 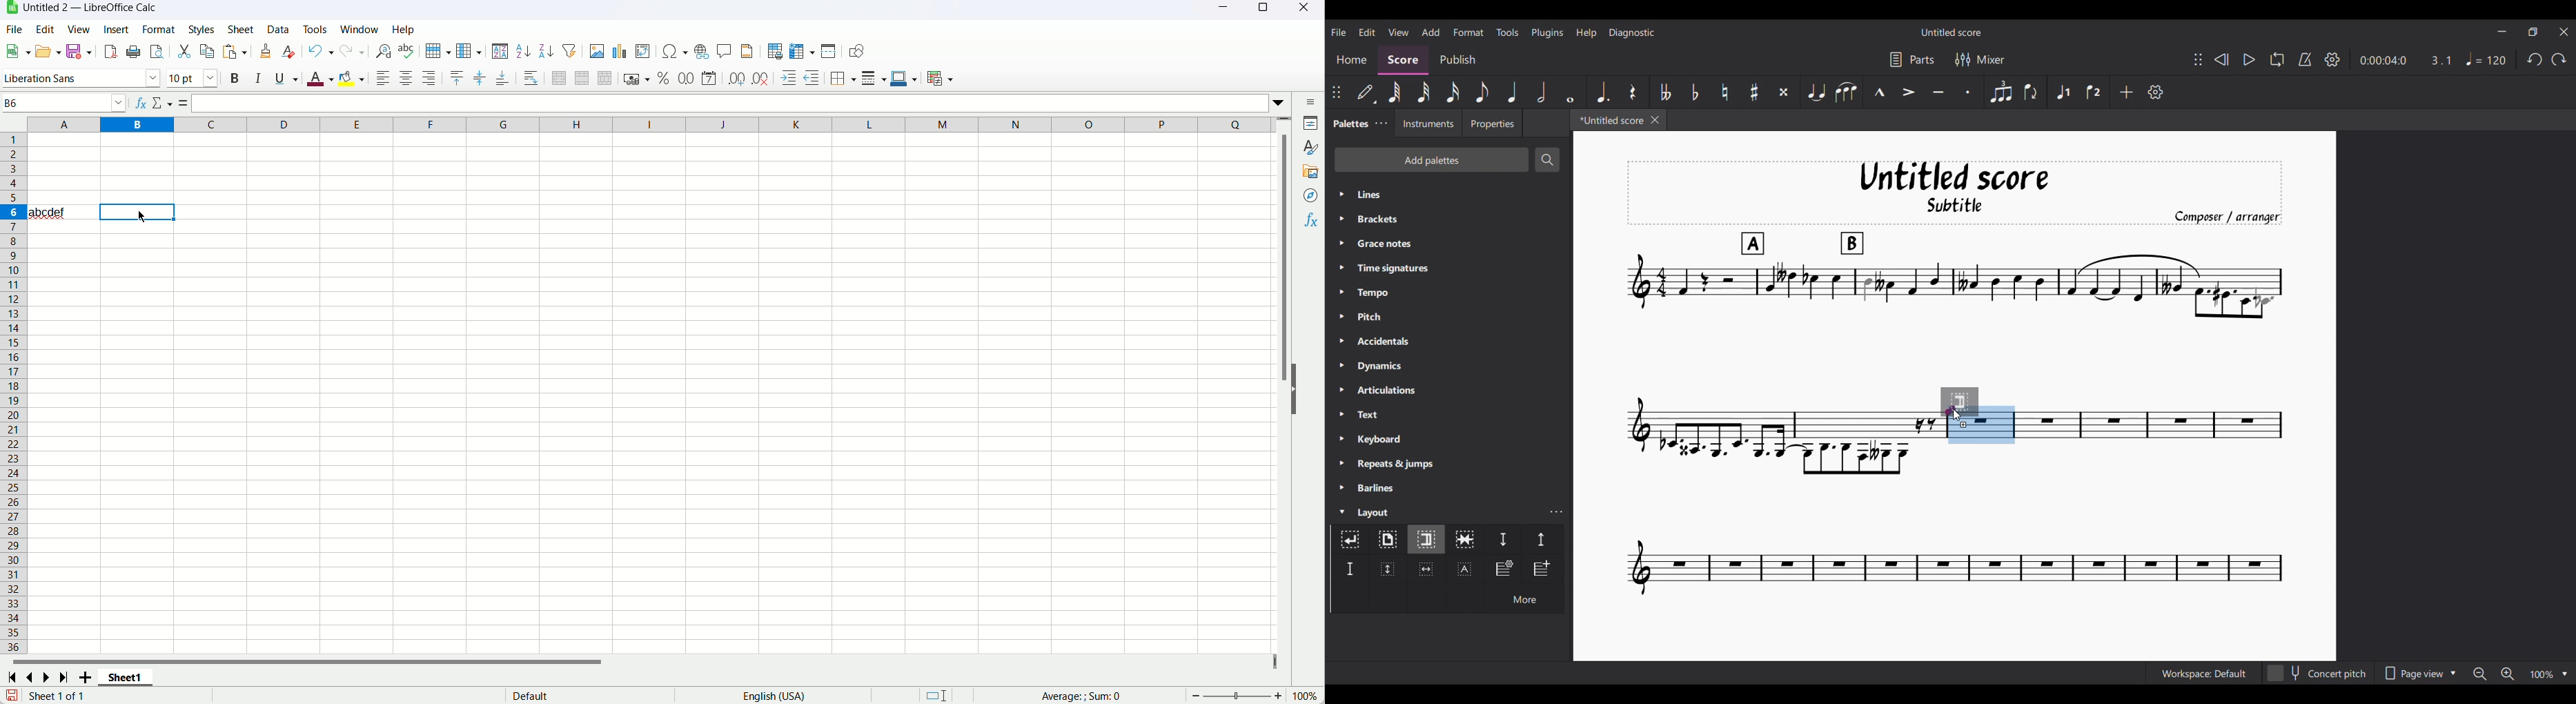 I want to click on background color, so click(x=351, y=78).